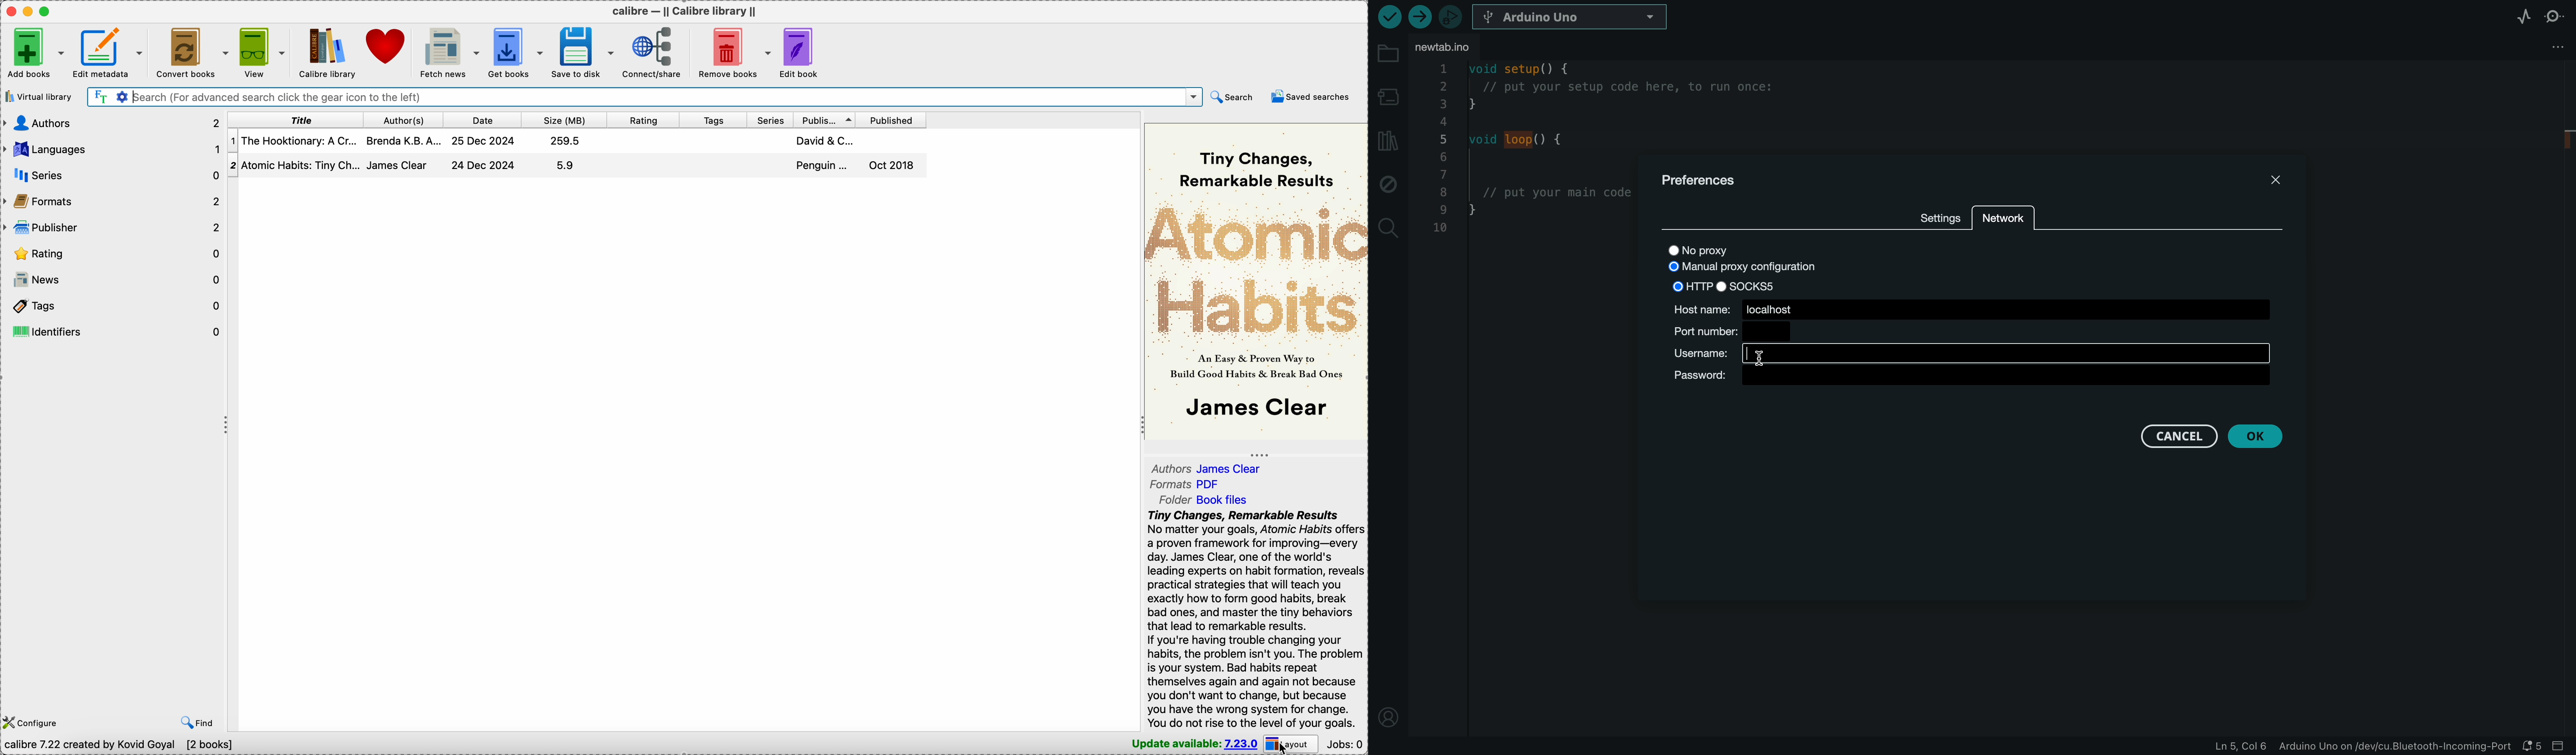 The width and height of the screenshot is (2576, 756). I want to click on brenda K.B.A..., so click(403, 141).